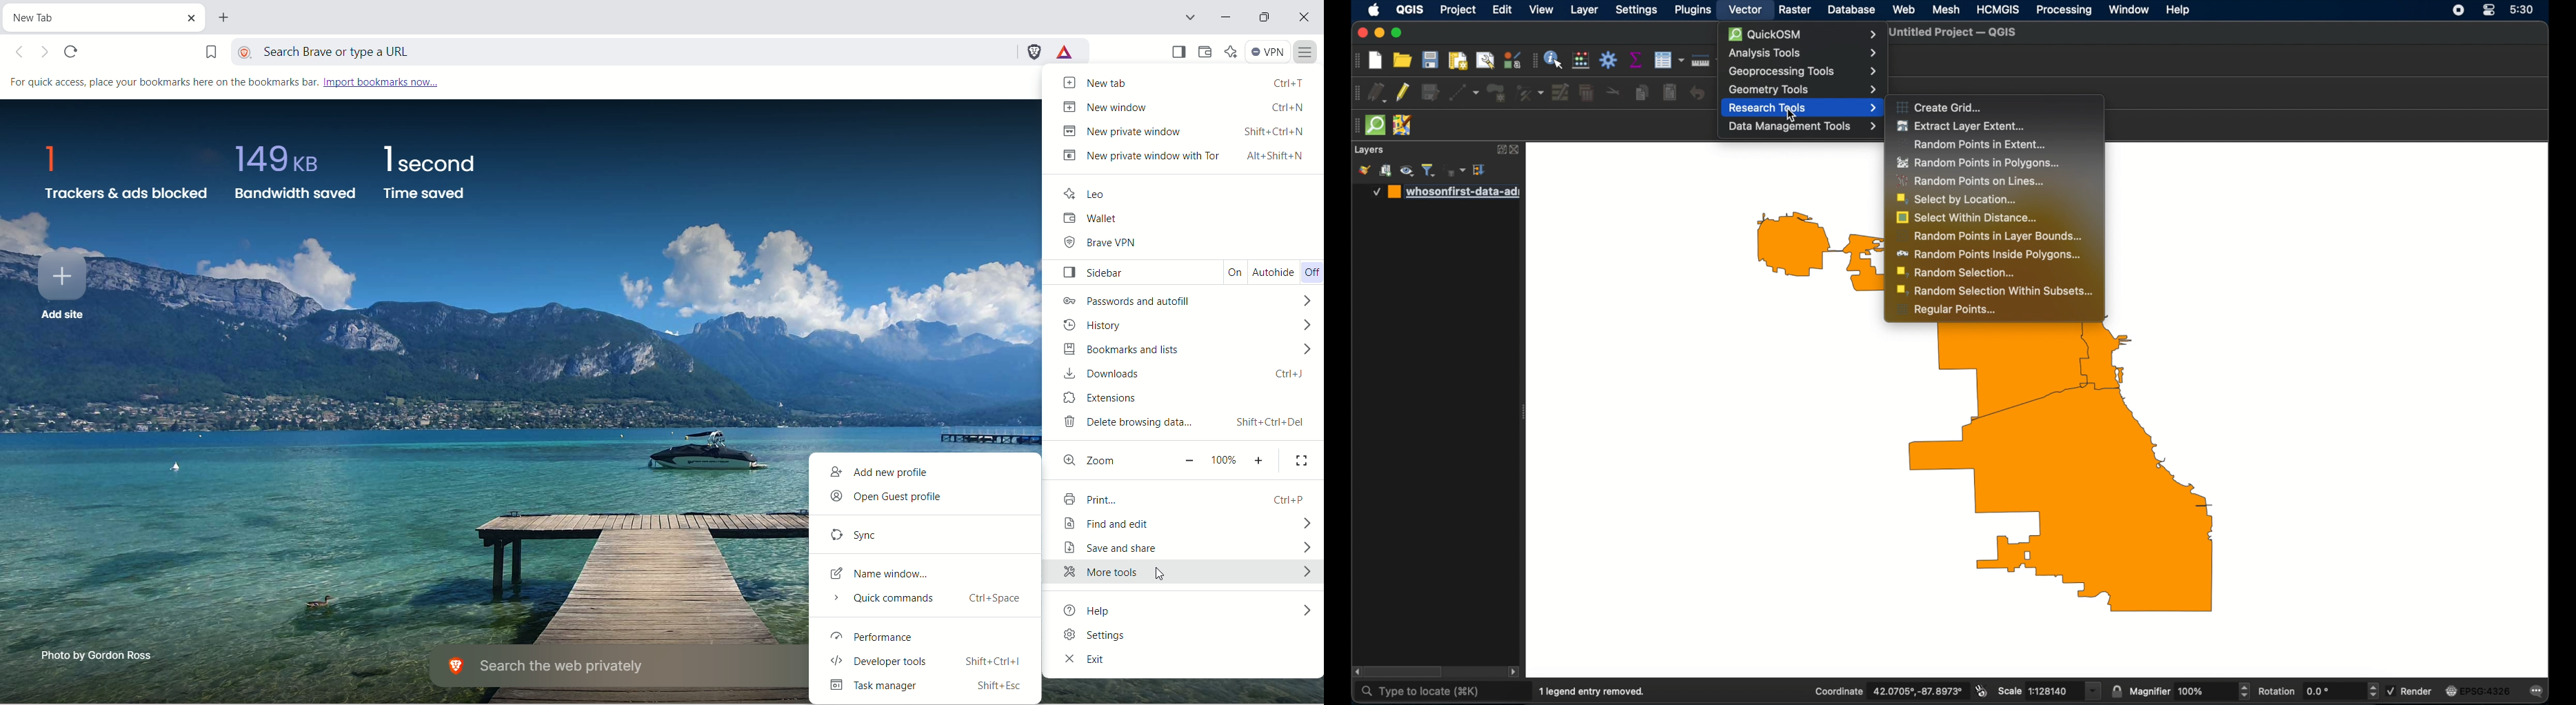 This screenshot has height=728, width=2576. What do you see at coordinates (1670, 93) in the screenshot?
I see `paste features` at bounding box center [1670, 93].